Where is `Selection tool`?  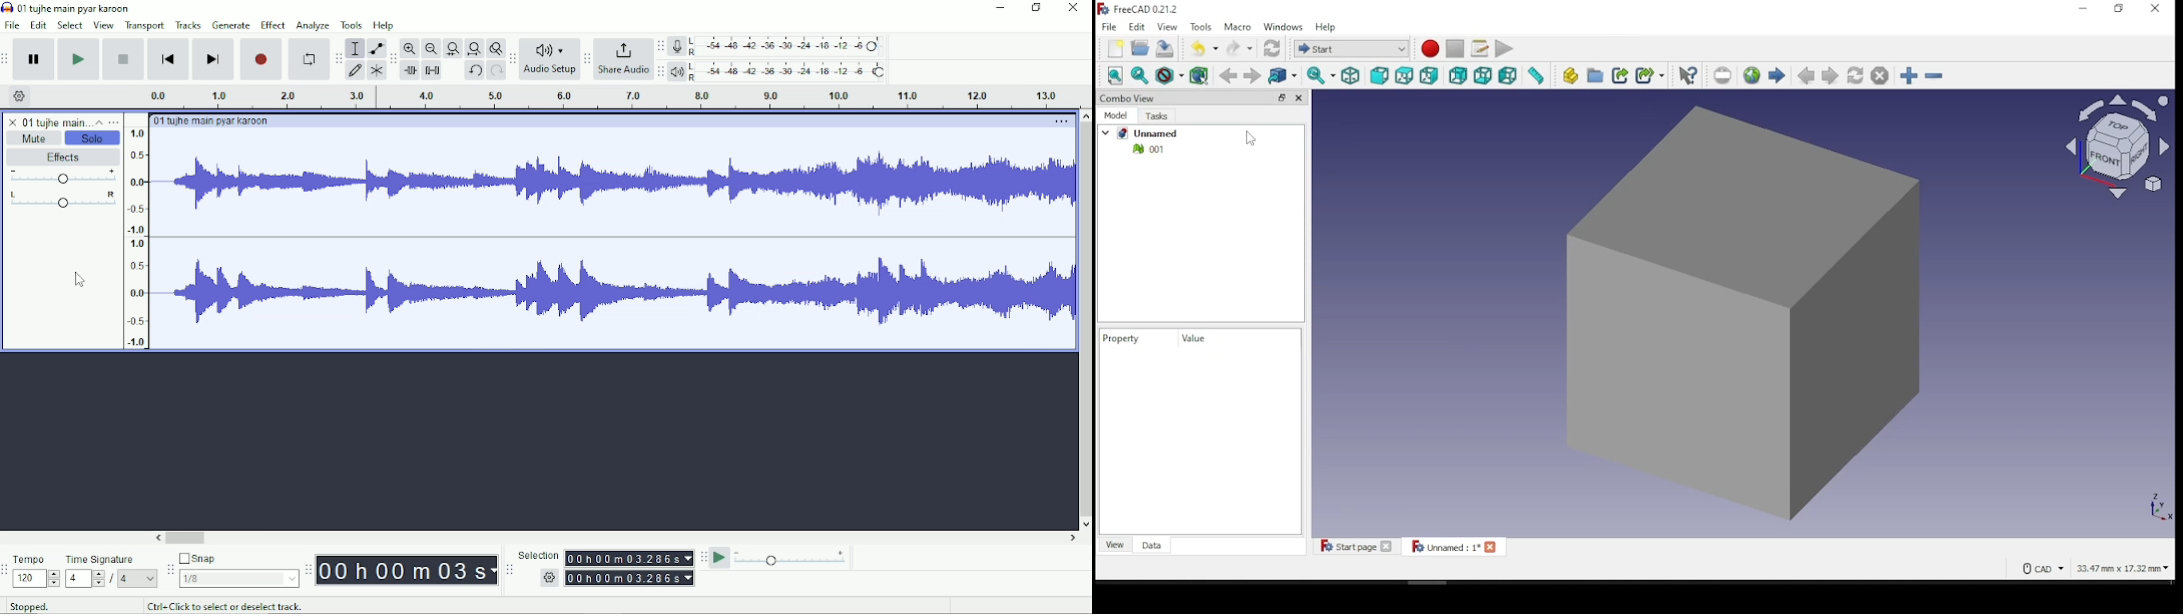
Selection tool is located at coordinates (355, 48).